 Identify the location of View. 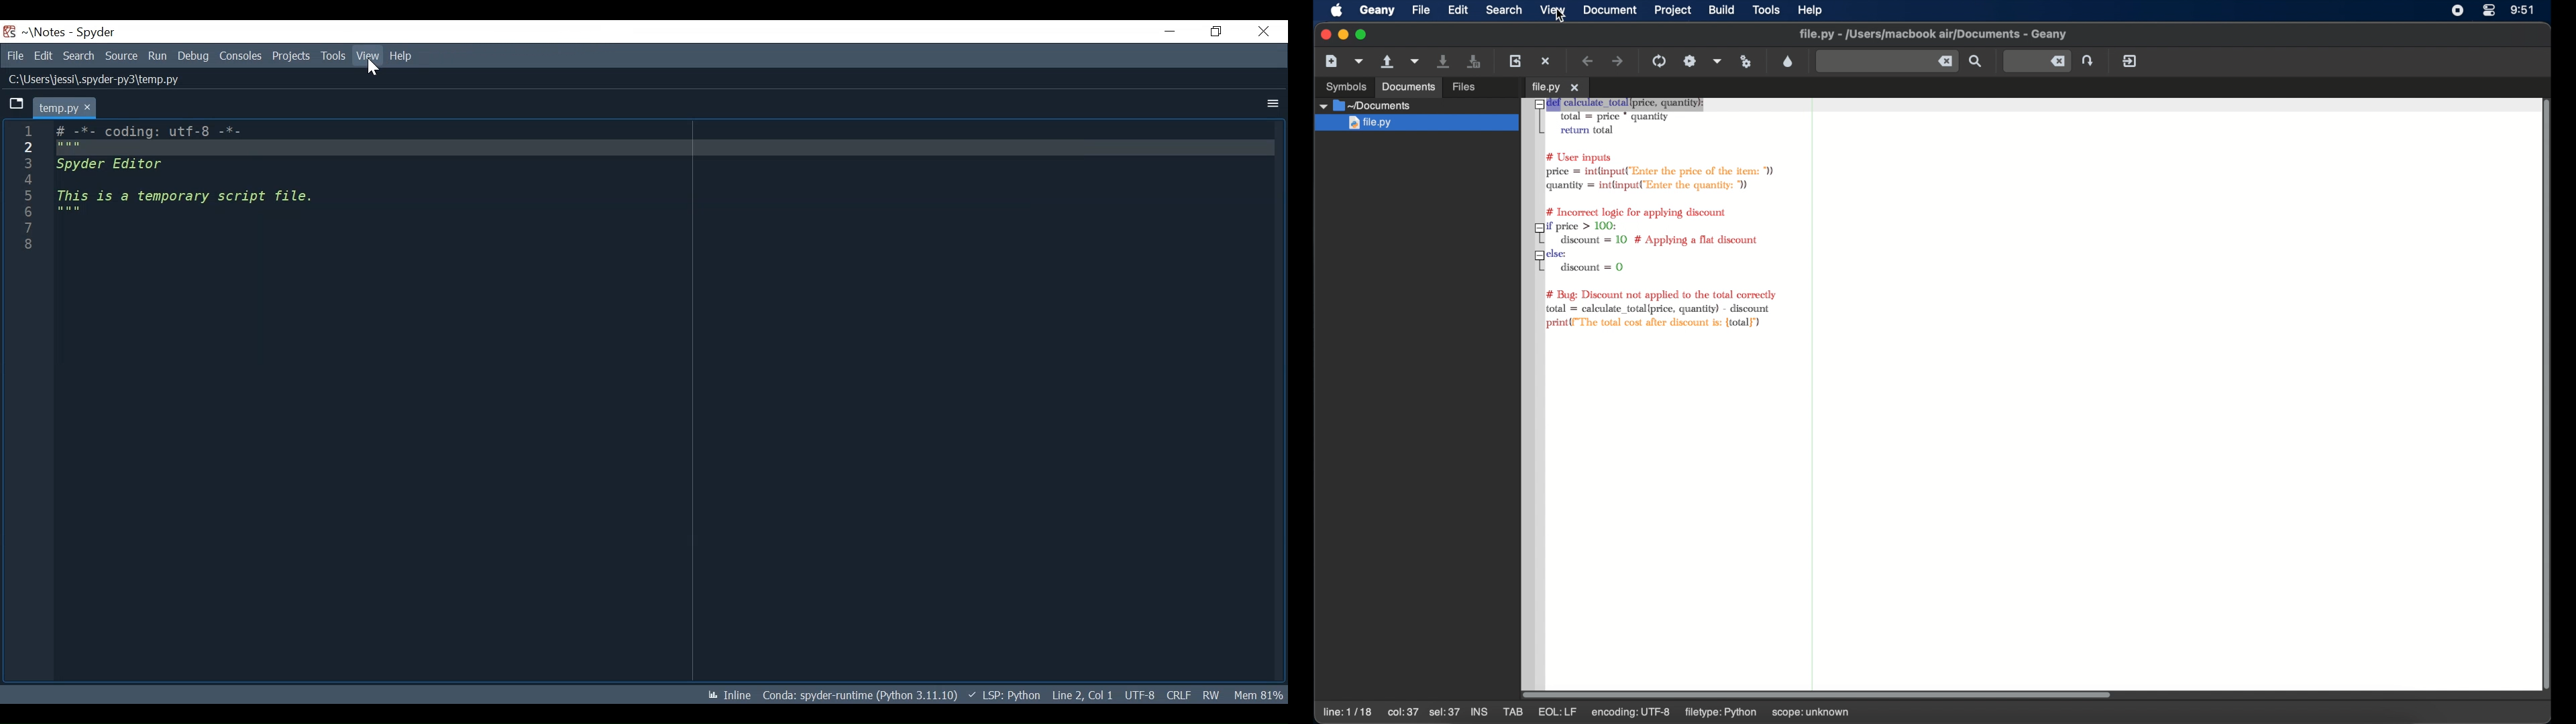
(333, 56).